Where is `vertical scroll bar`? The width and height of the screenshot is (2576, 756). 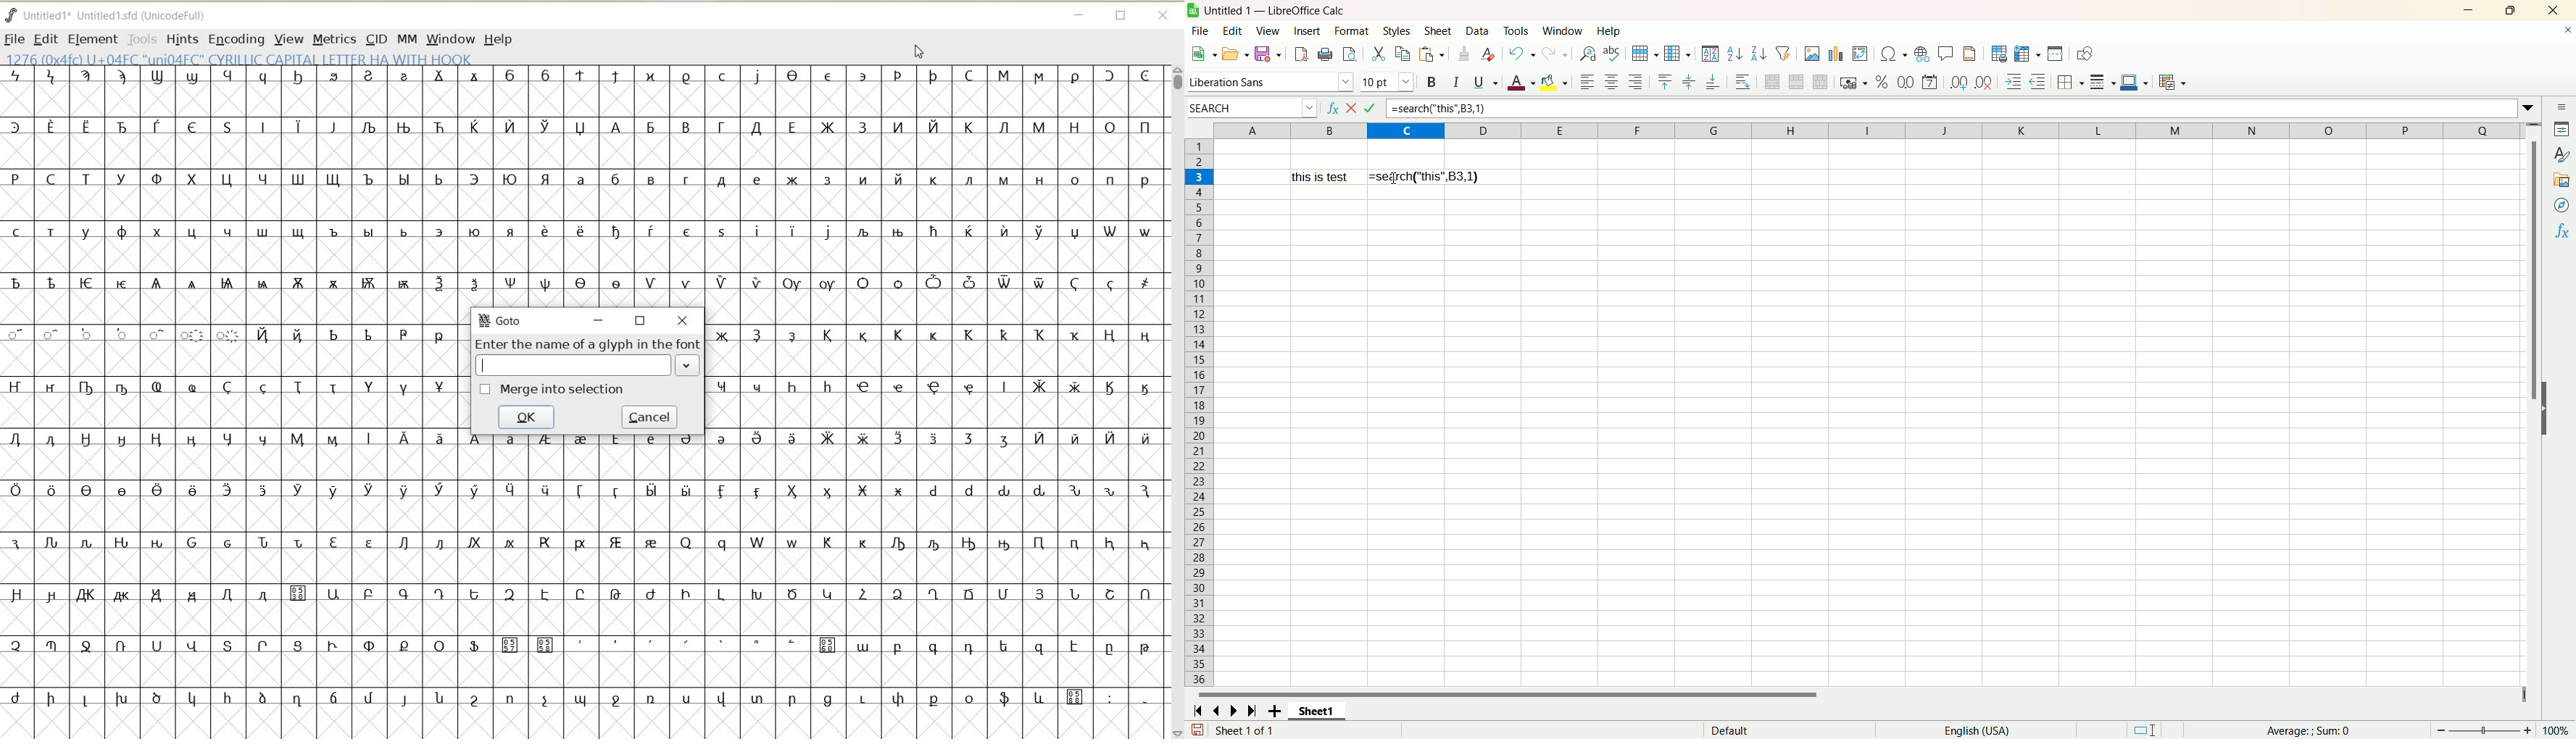
vertical scroll bar is located at coordinates (2535, 248).